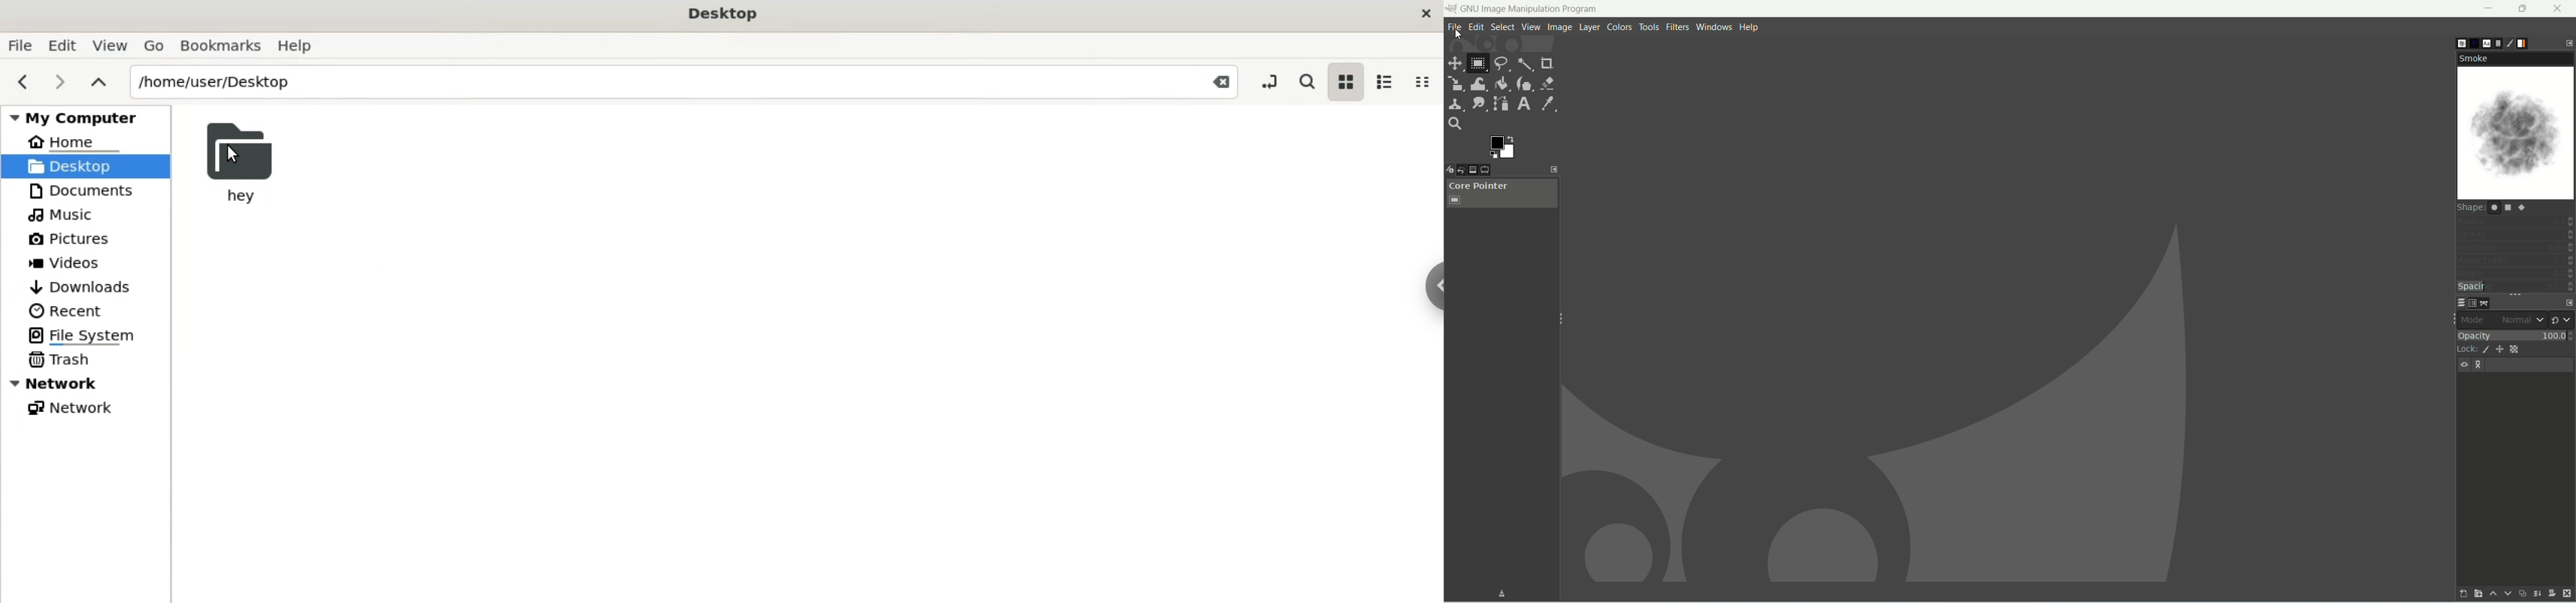  What do you see at coordinates (1501, 104) in the screenshot?
I see `paths tool` at bounding box center [1501, 104].